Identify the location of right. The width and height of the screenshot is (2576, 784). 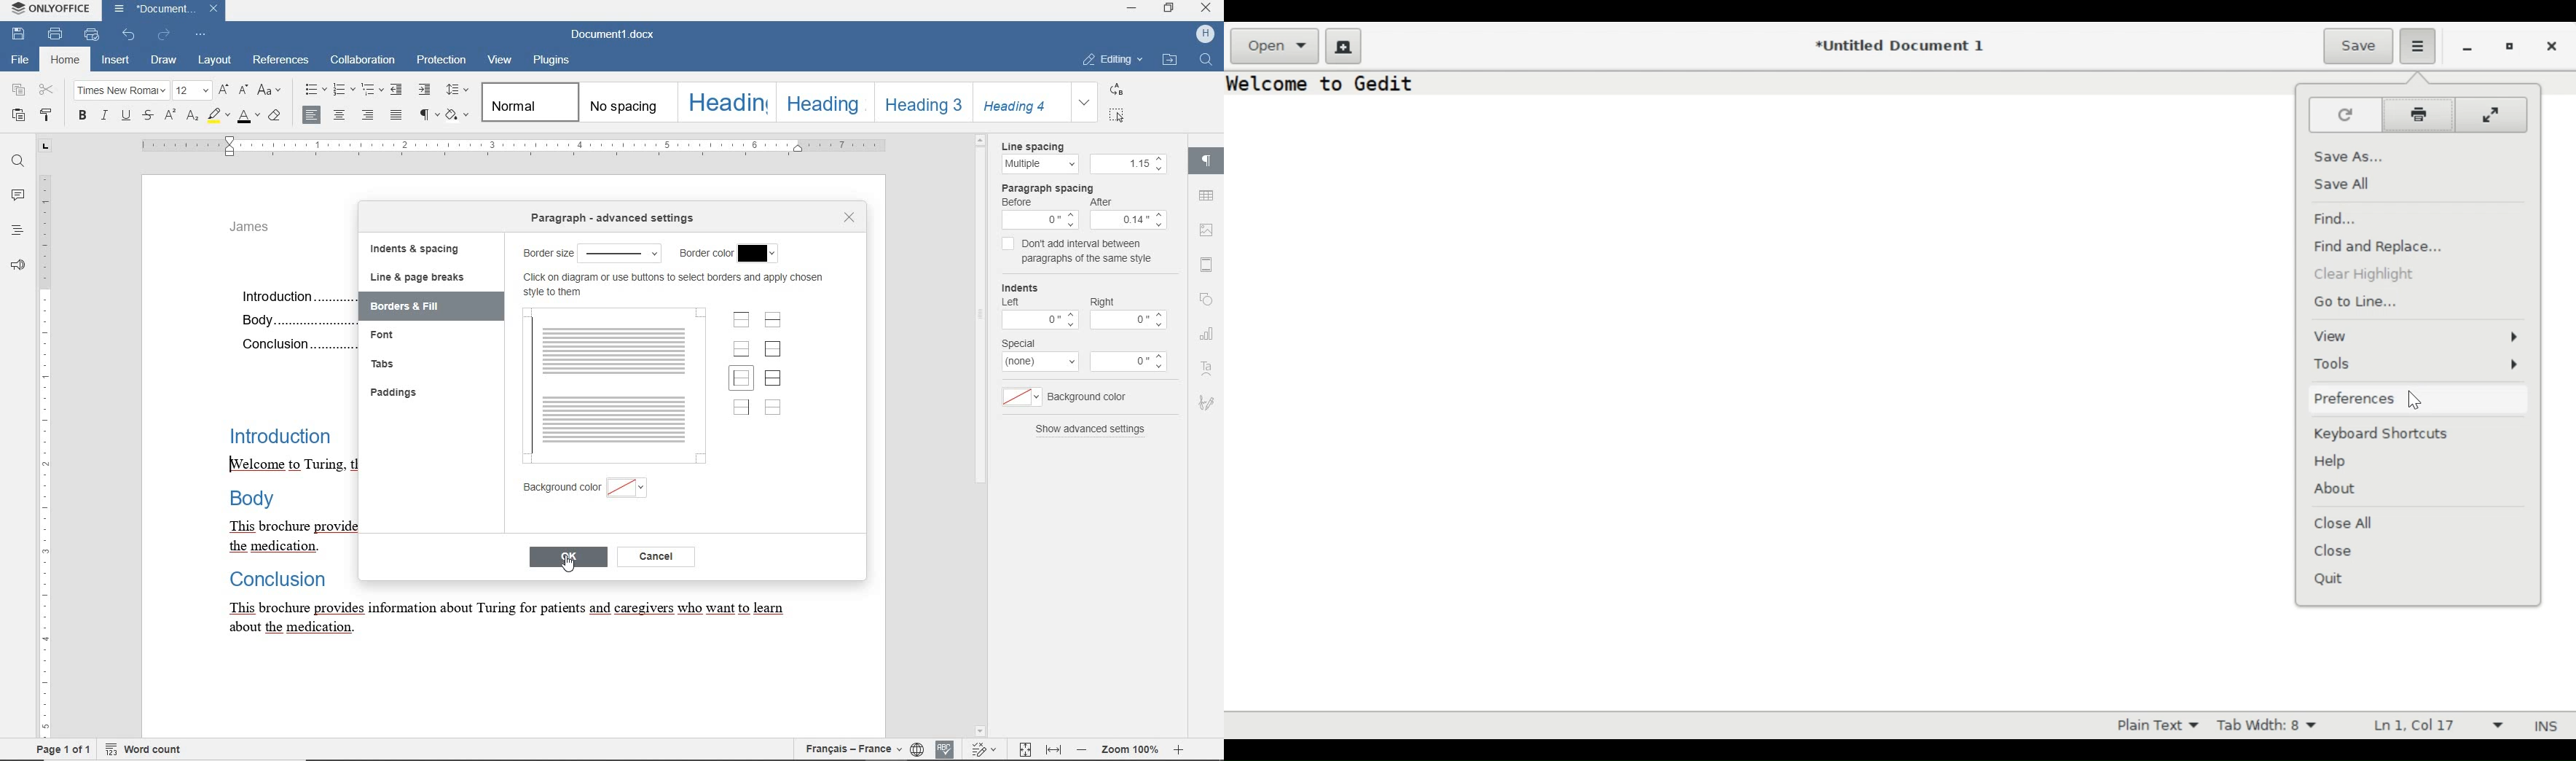
(1104, 300).